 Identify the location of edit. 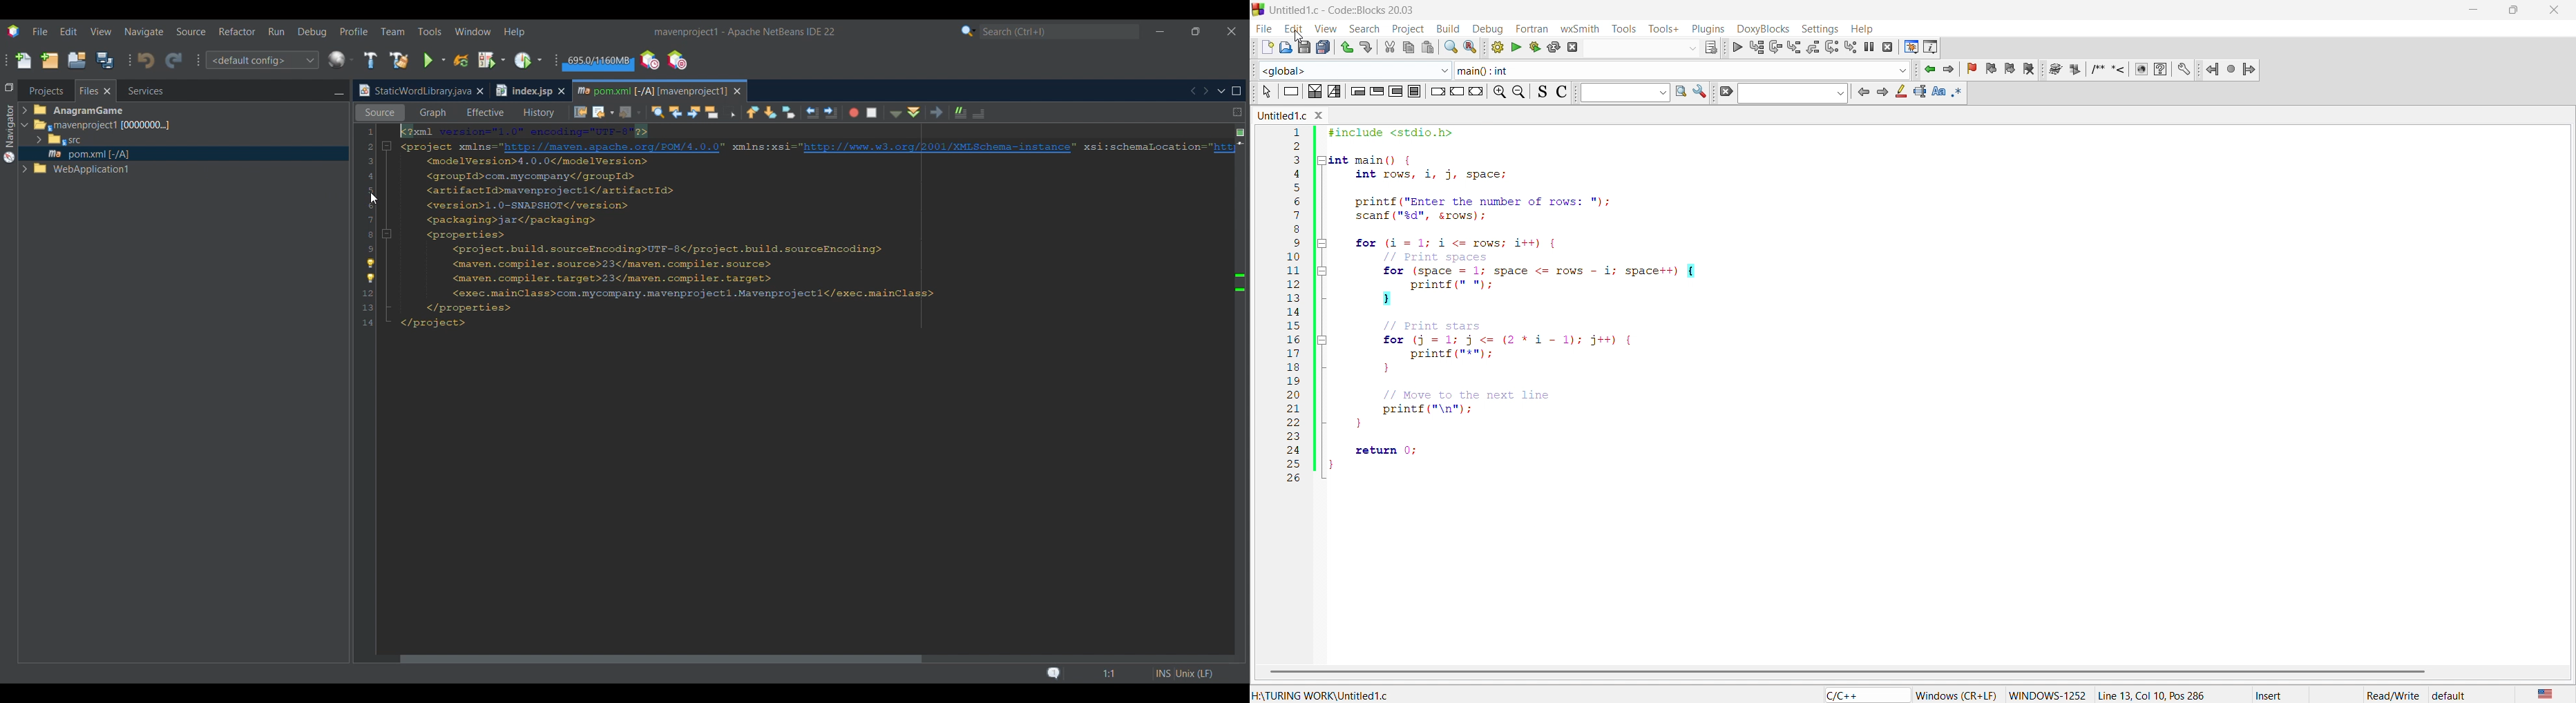
(1295, 28).